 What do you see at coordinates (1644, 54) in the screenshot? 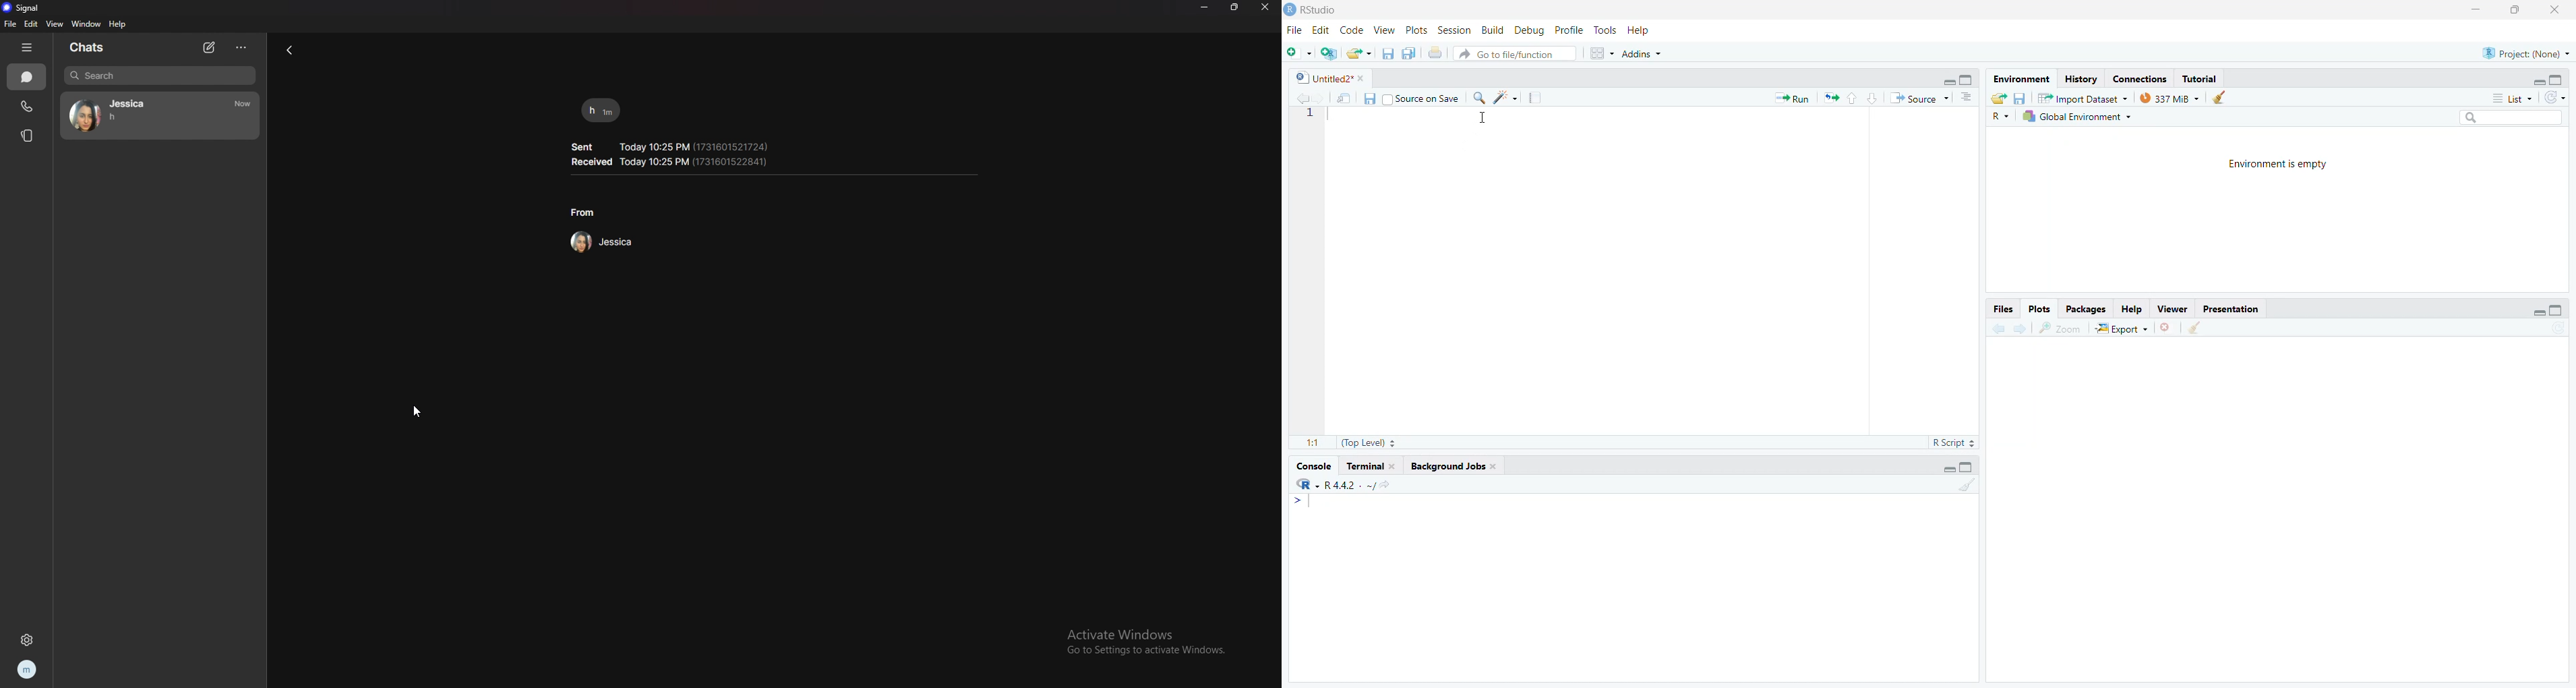
I see ` Addins ~` at bounding box center [1644, 54].